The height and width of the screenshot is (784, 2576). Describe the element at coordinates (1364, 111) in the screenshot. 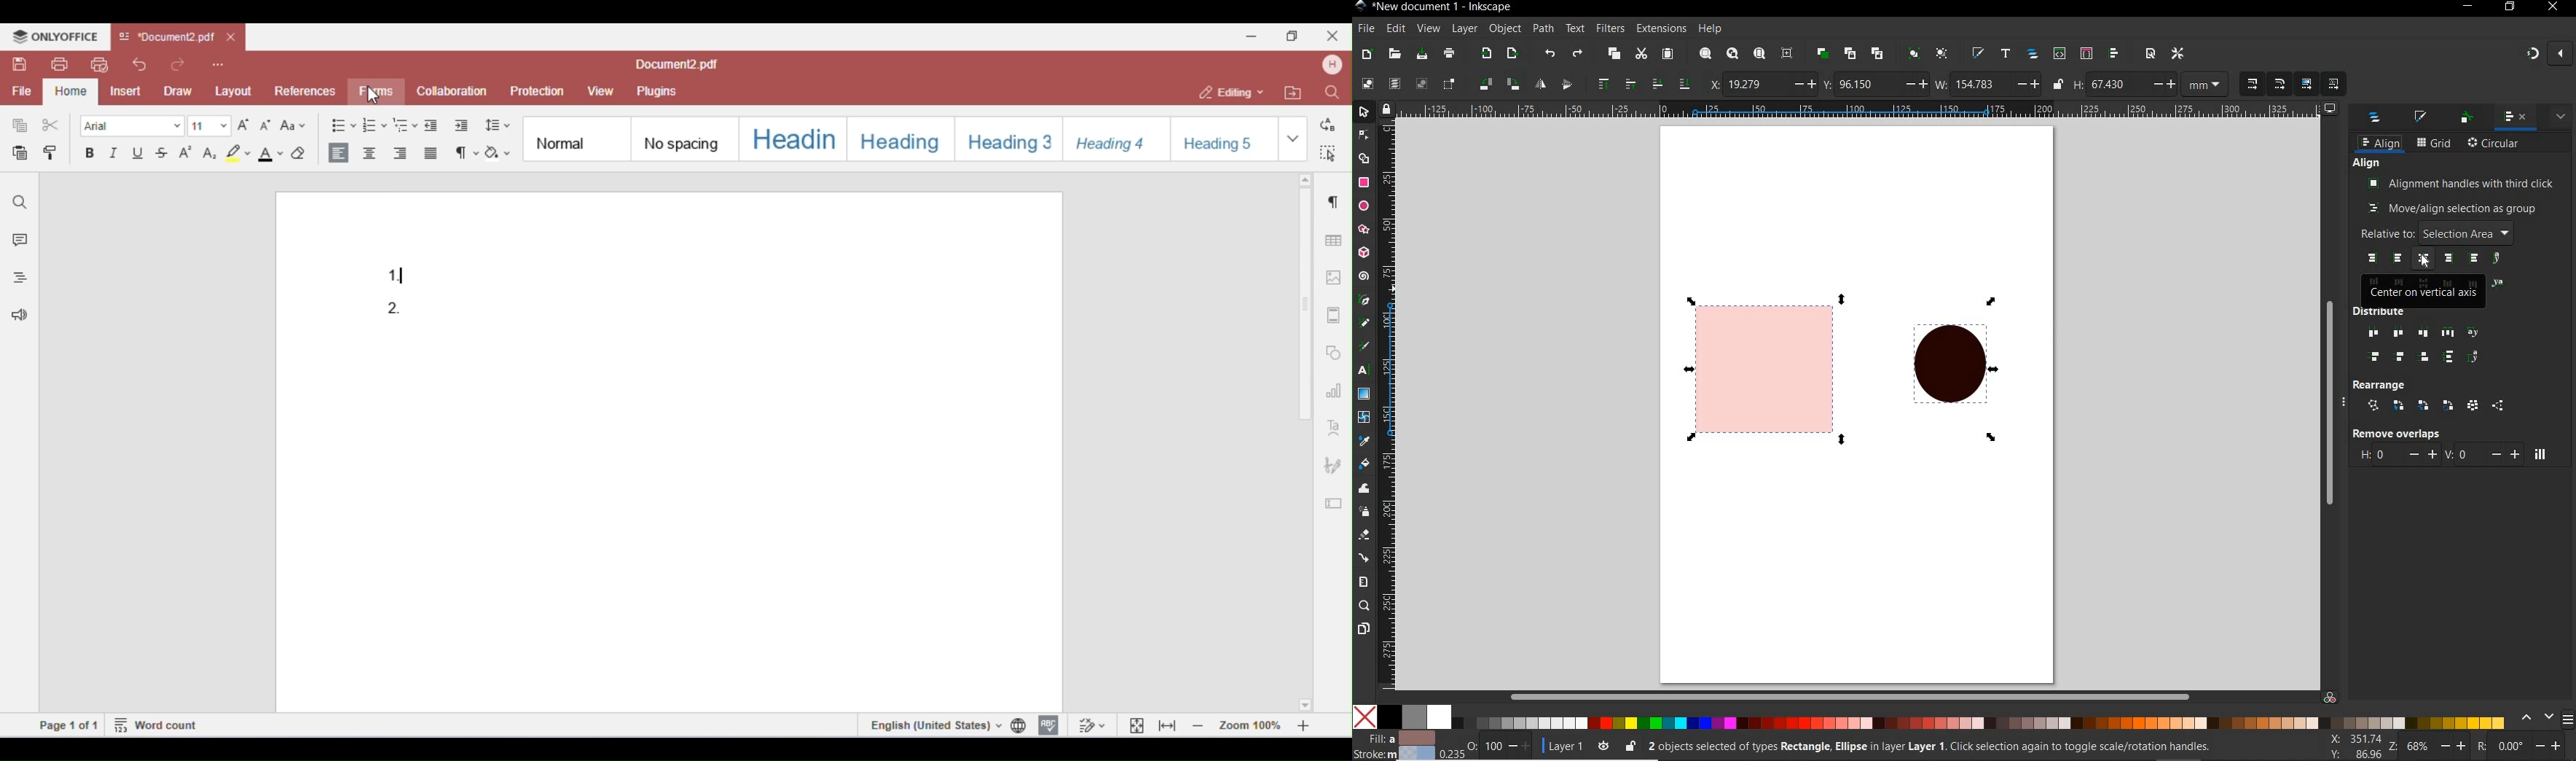

I see `select tool` at that location.